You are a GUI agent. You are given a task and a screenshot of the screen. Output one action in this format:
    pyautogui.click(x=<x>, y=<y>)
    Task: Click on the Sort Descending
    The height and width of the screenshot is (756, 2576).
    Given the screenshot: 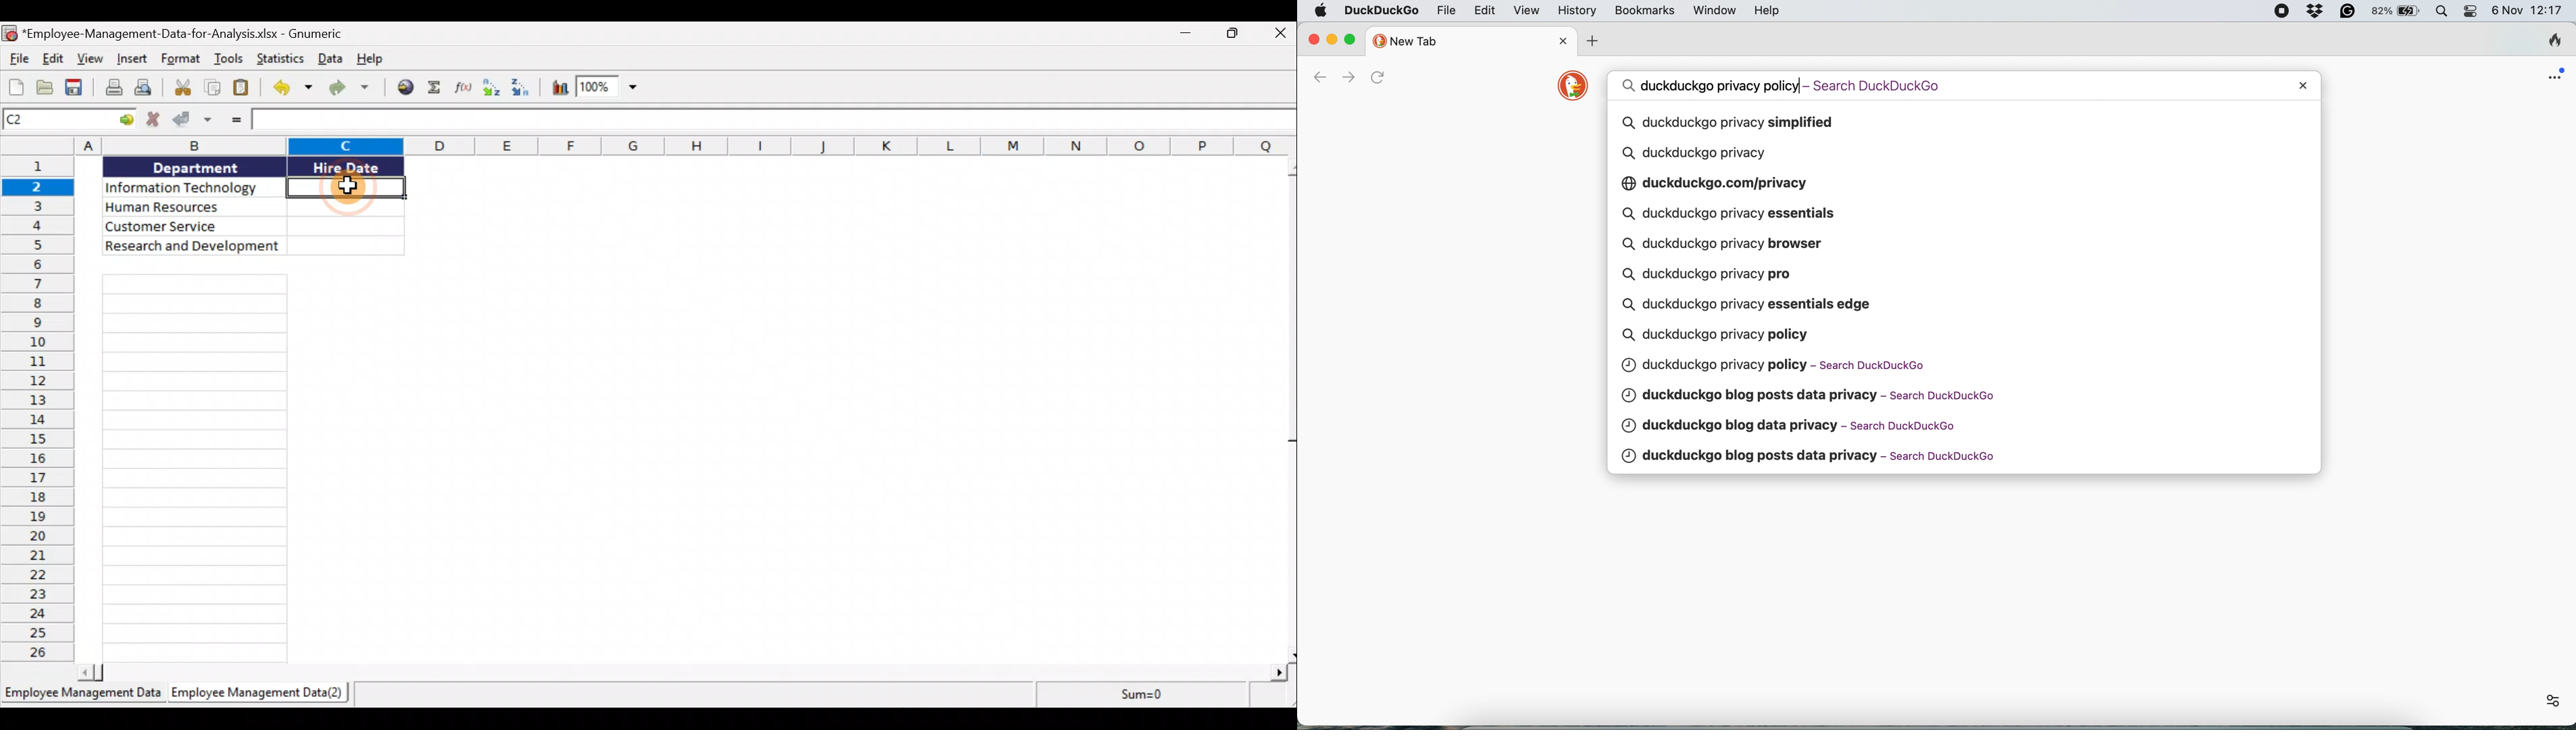 What is the action you would take?
    pyautogui.click(x=525, y=89)
    